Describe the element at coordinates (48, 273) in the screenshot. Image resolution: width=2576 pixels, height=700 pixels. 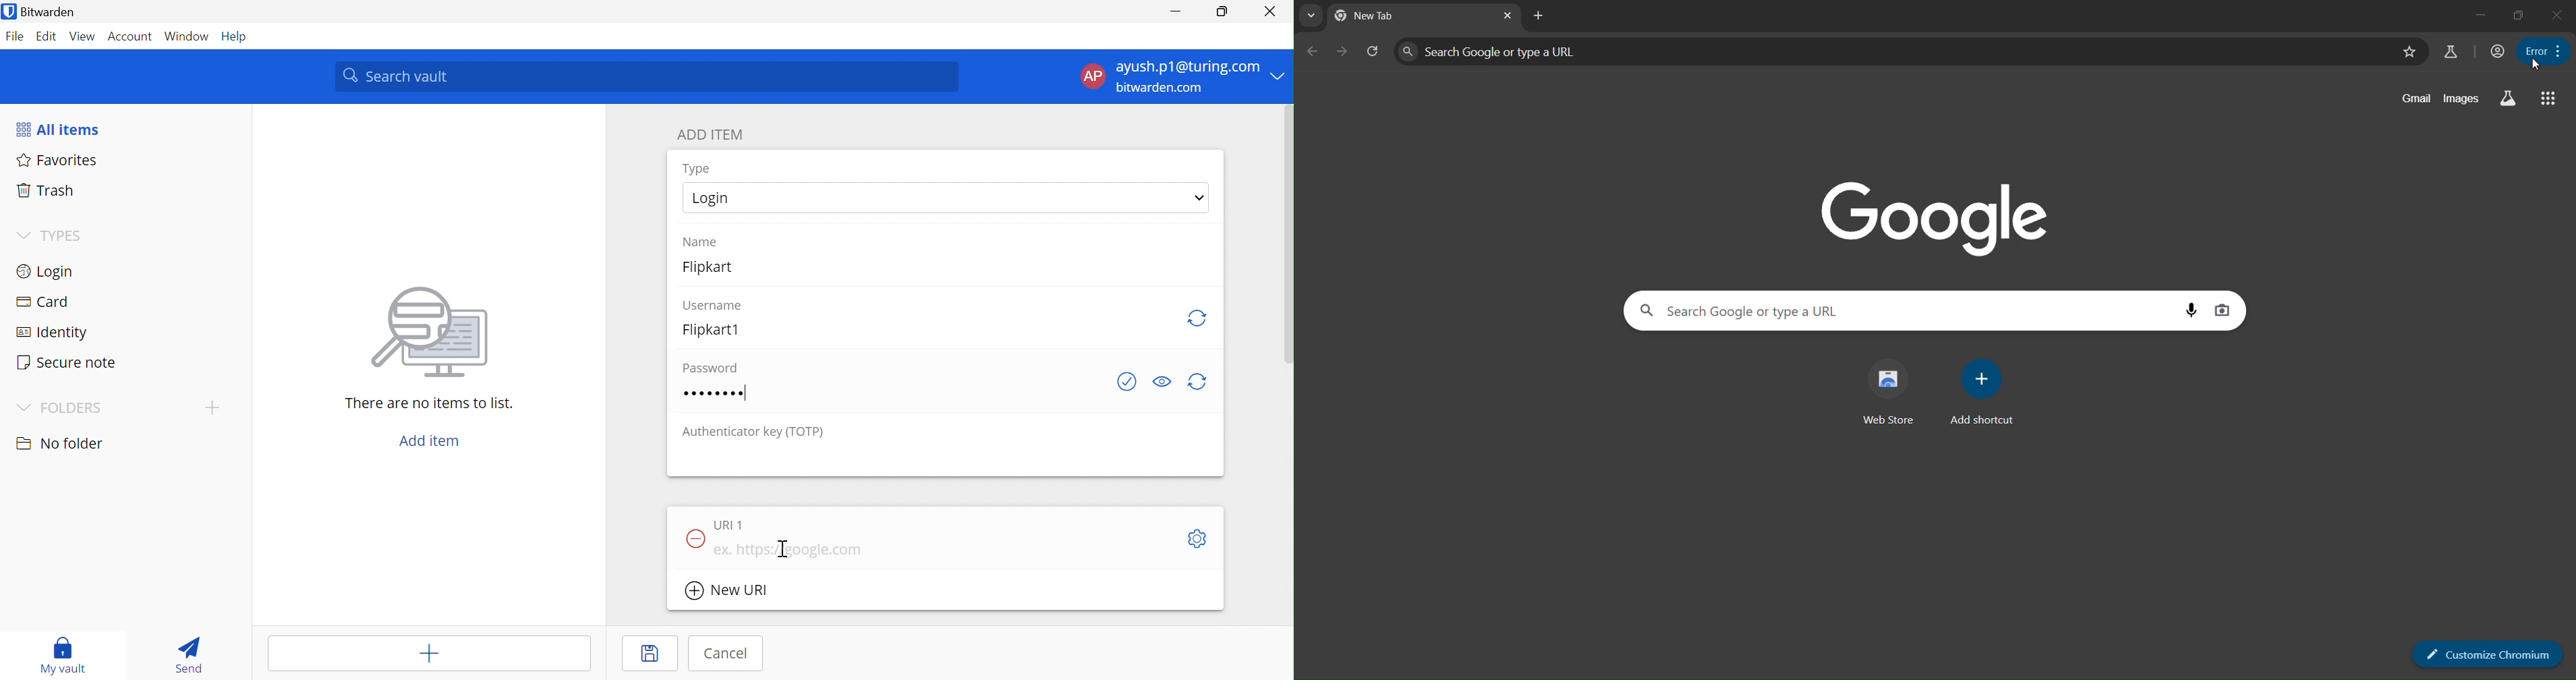
I see `Login` at that location.